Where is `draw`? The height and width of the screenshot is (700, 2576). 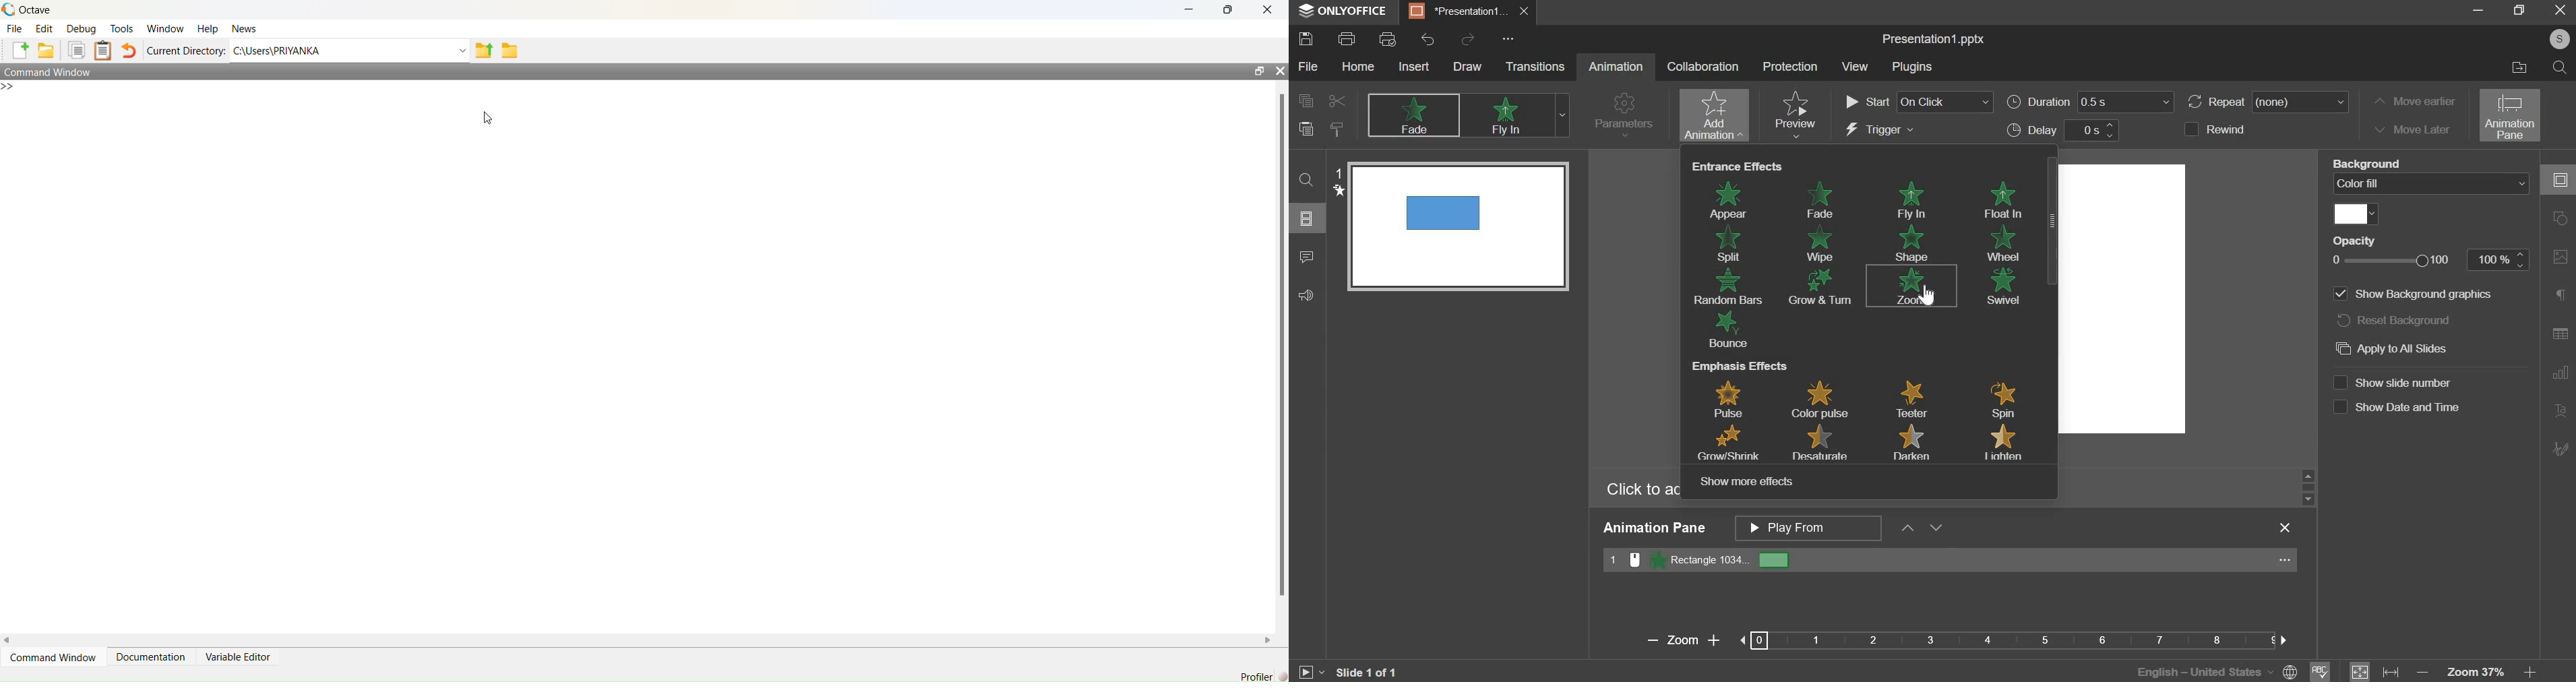
draw is located at coordinates (1471, 67).